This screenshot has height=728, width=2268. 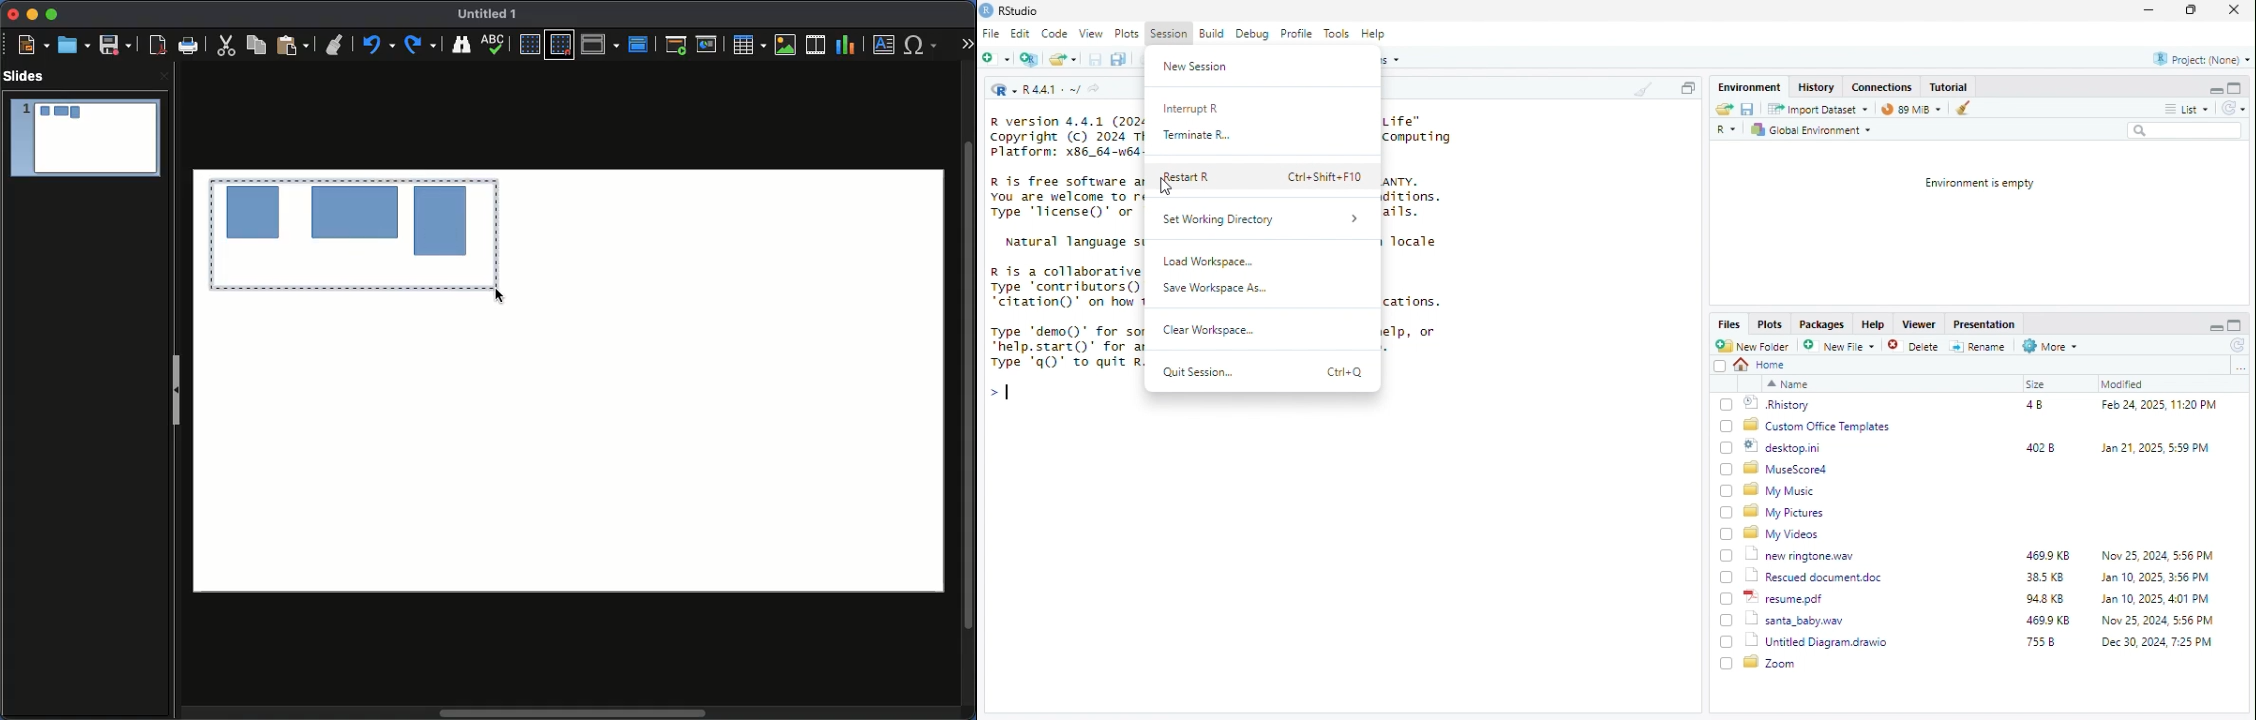 I want to click on more, so click(x=2240, y=367).